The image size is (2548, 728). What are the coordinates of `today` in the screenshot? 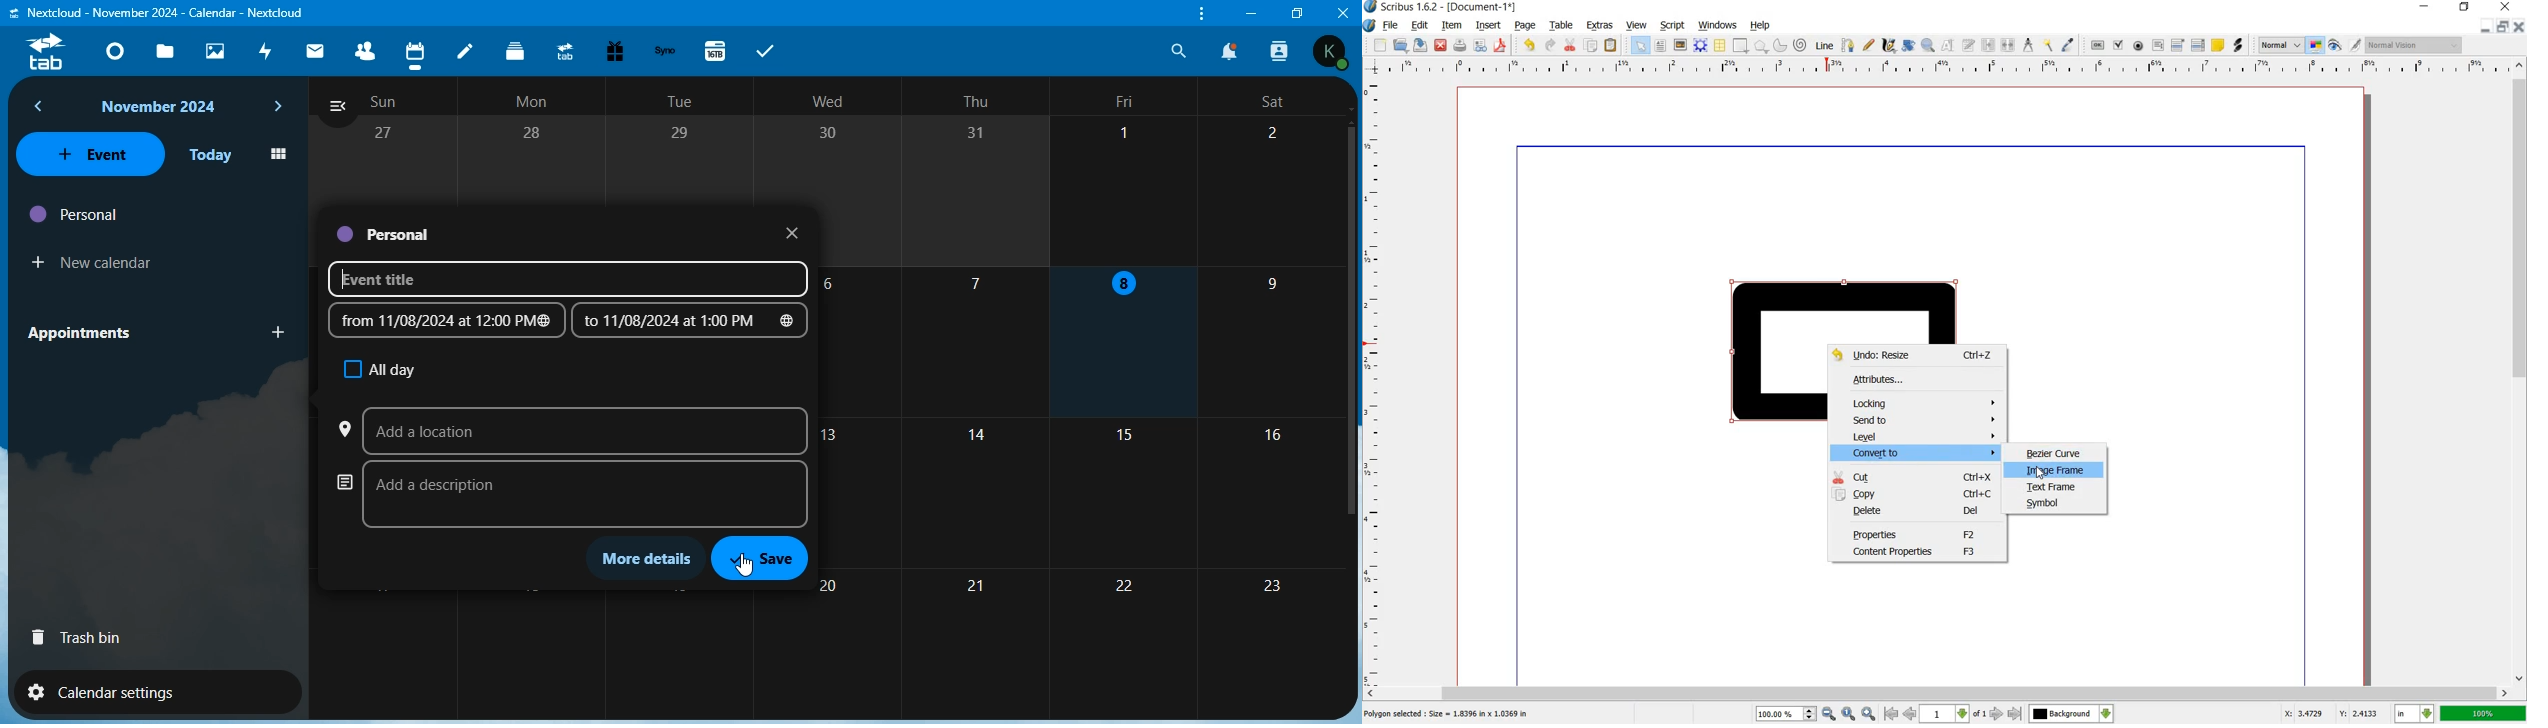 It's located at (213, 154).